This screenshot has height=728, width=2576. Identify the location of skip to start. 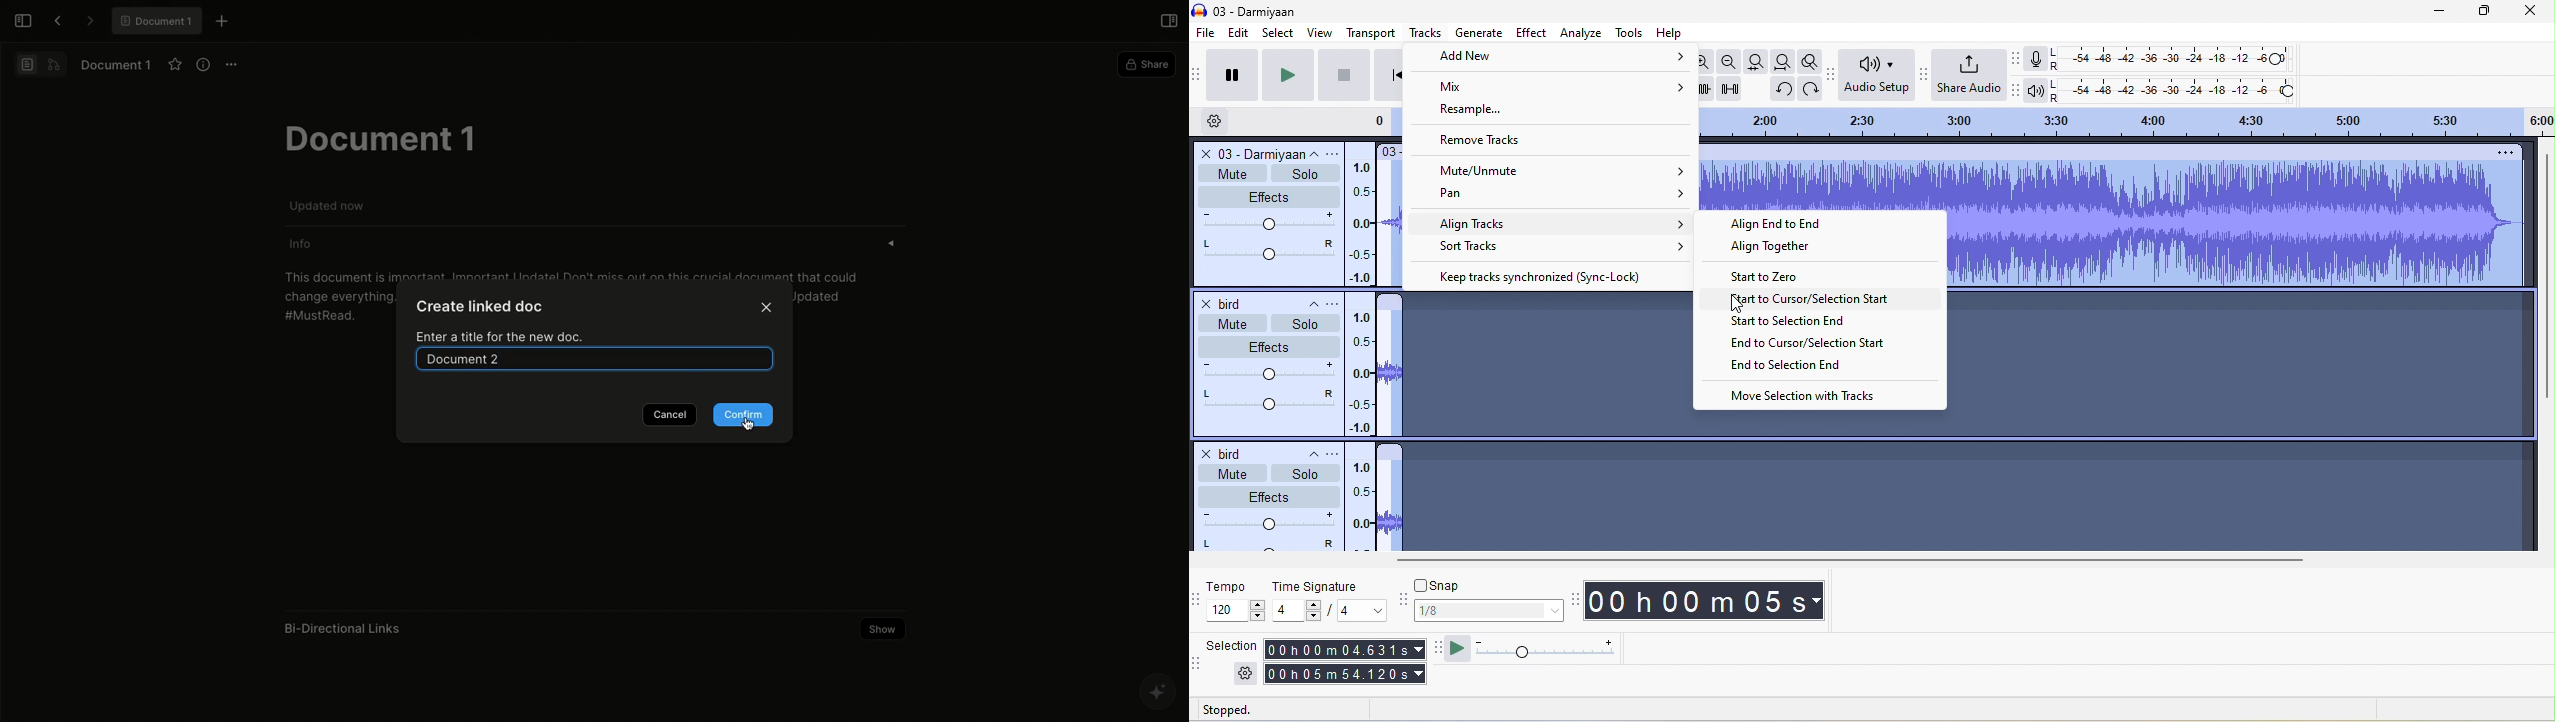
(1386, 74).